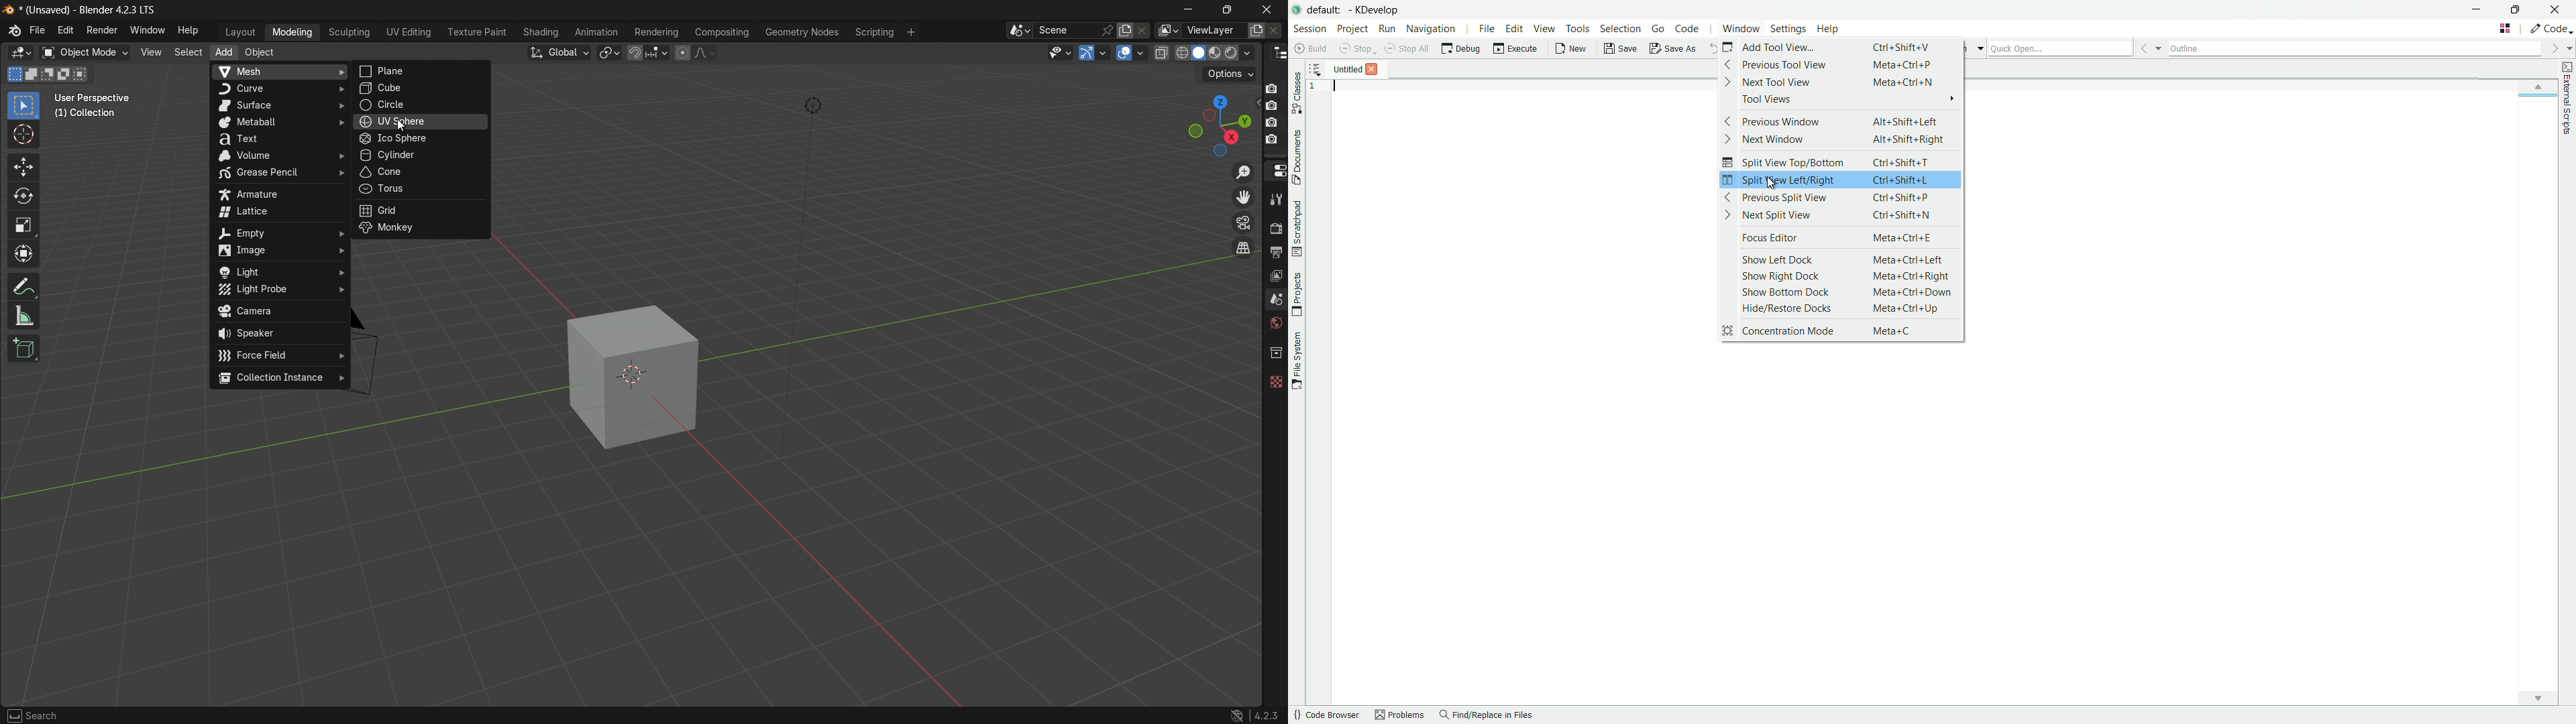  What do you see at coordinates (279, 156) in the screenshot?
I see `volume` at bounding box center [279, 156].